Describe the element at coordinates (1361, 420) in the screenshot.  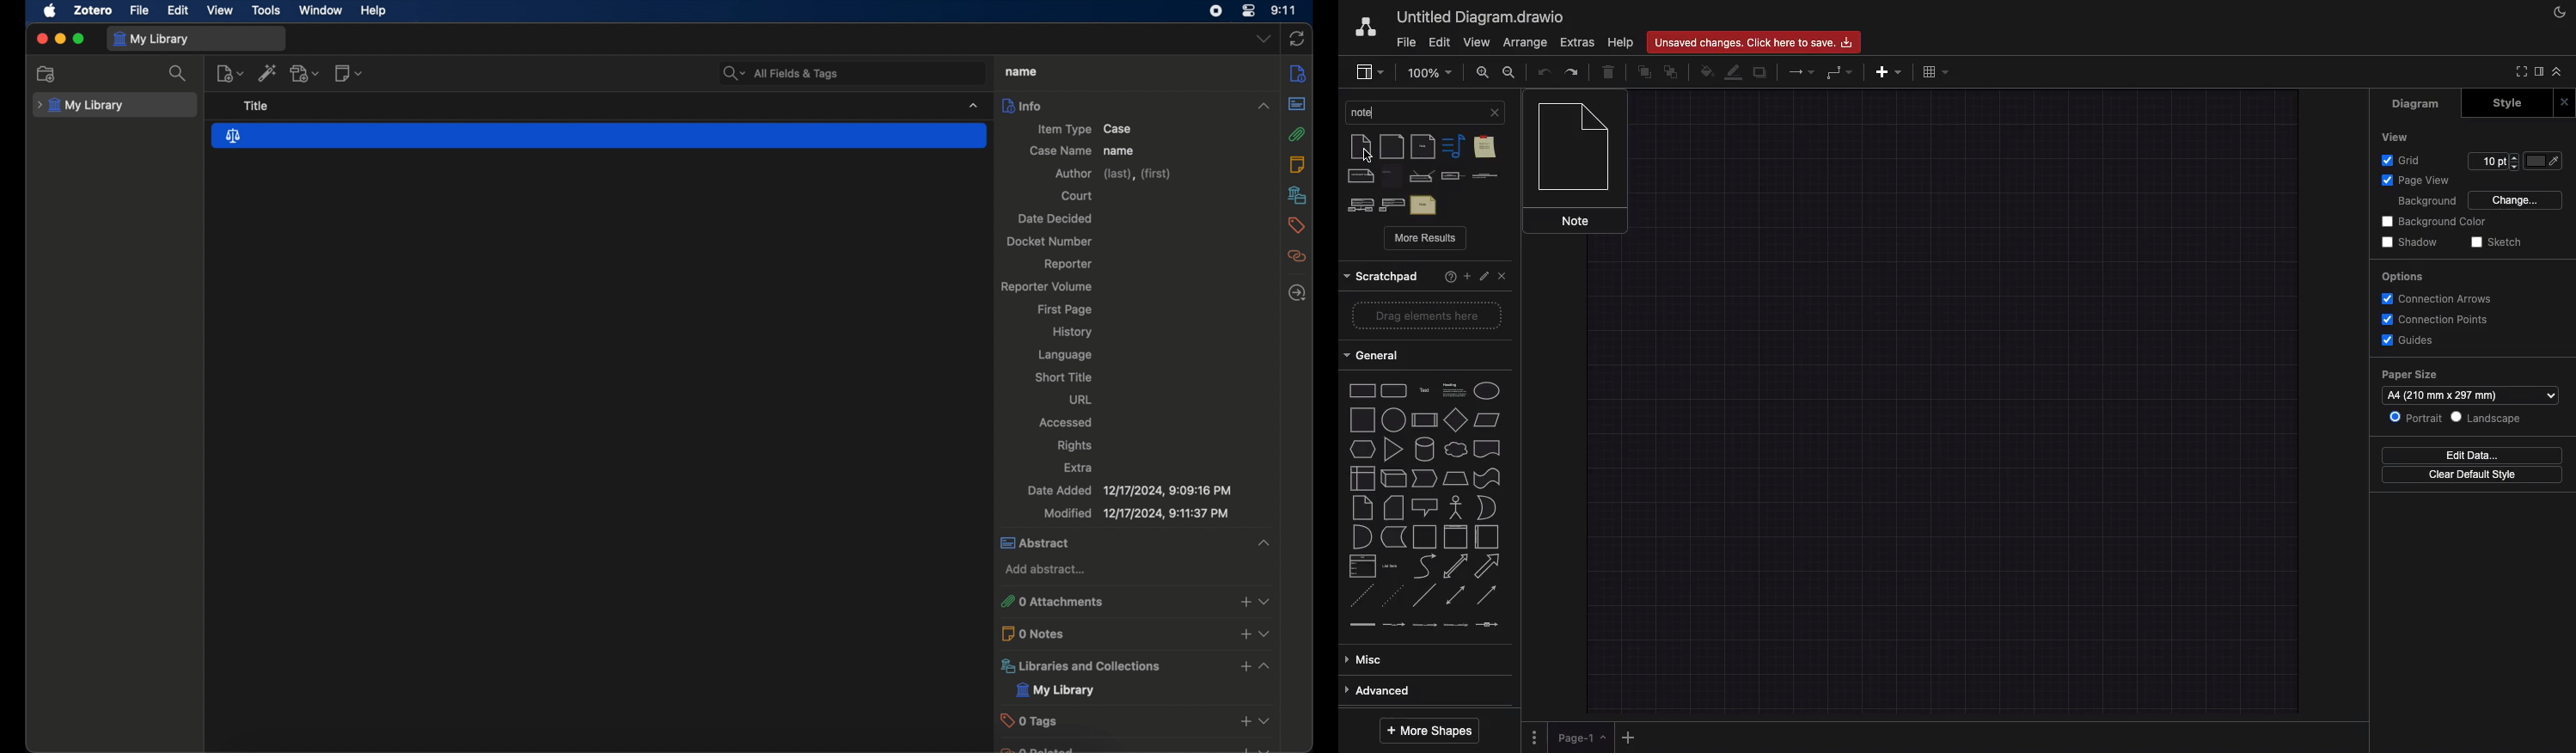
I see `square` at that location.